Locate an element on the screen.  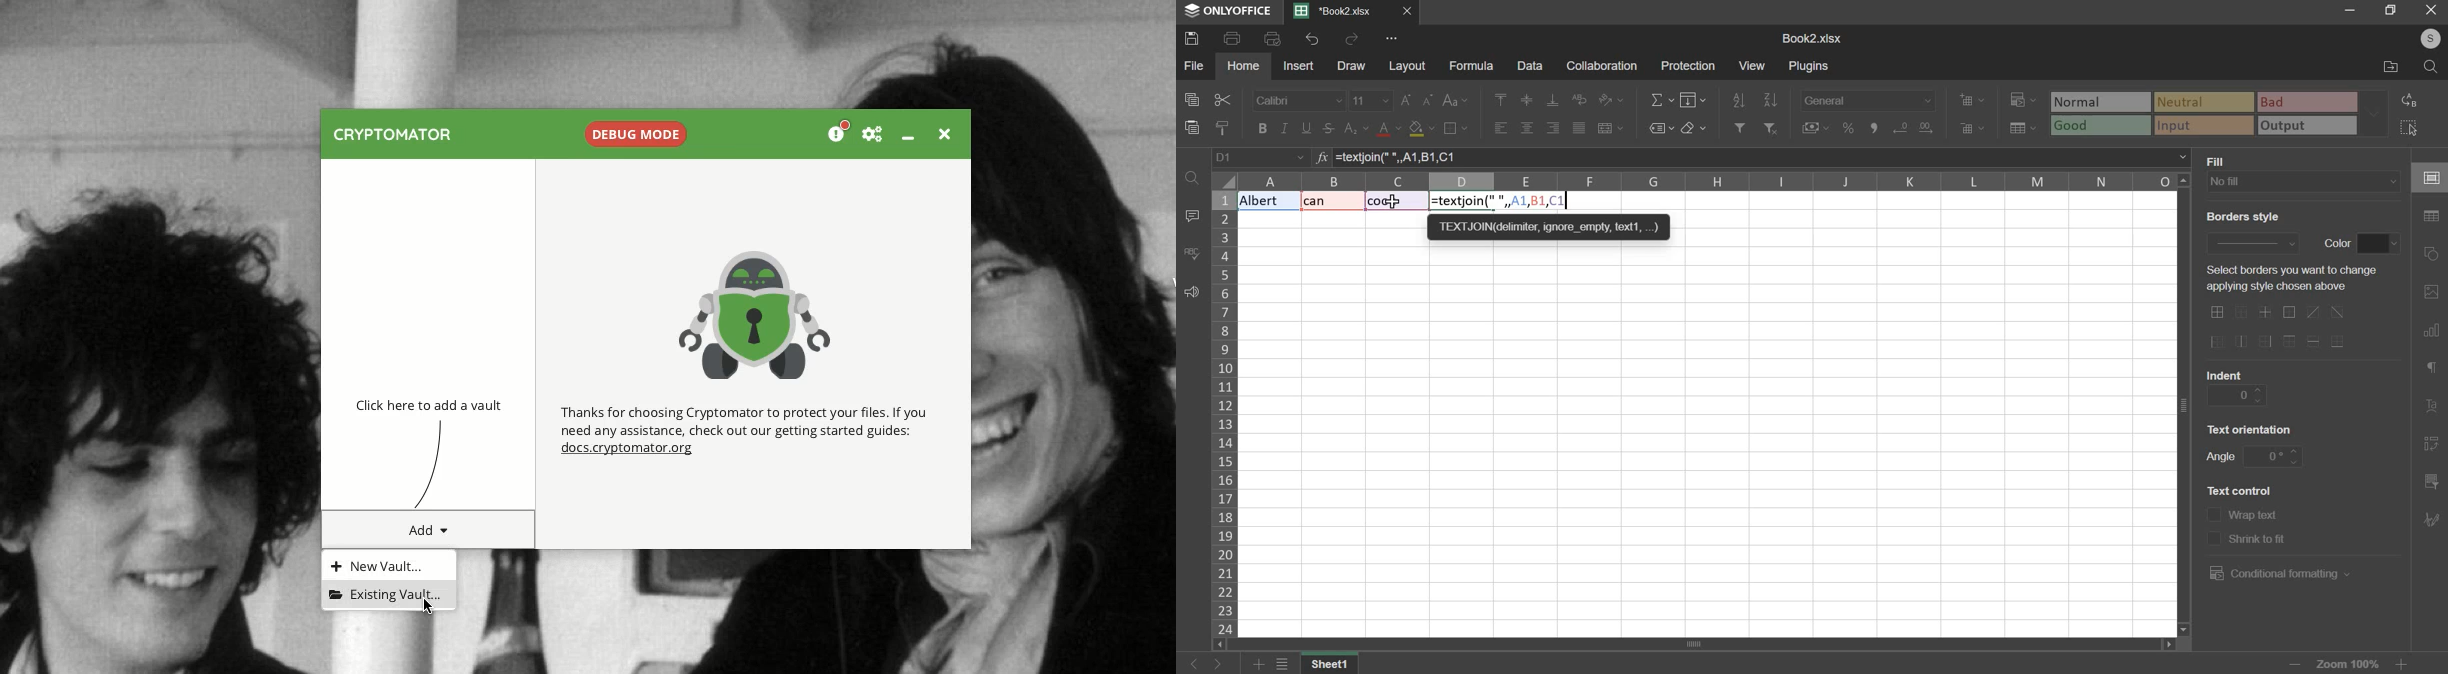
conditional formatting is located at coordinates (2277, 573).